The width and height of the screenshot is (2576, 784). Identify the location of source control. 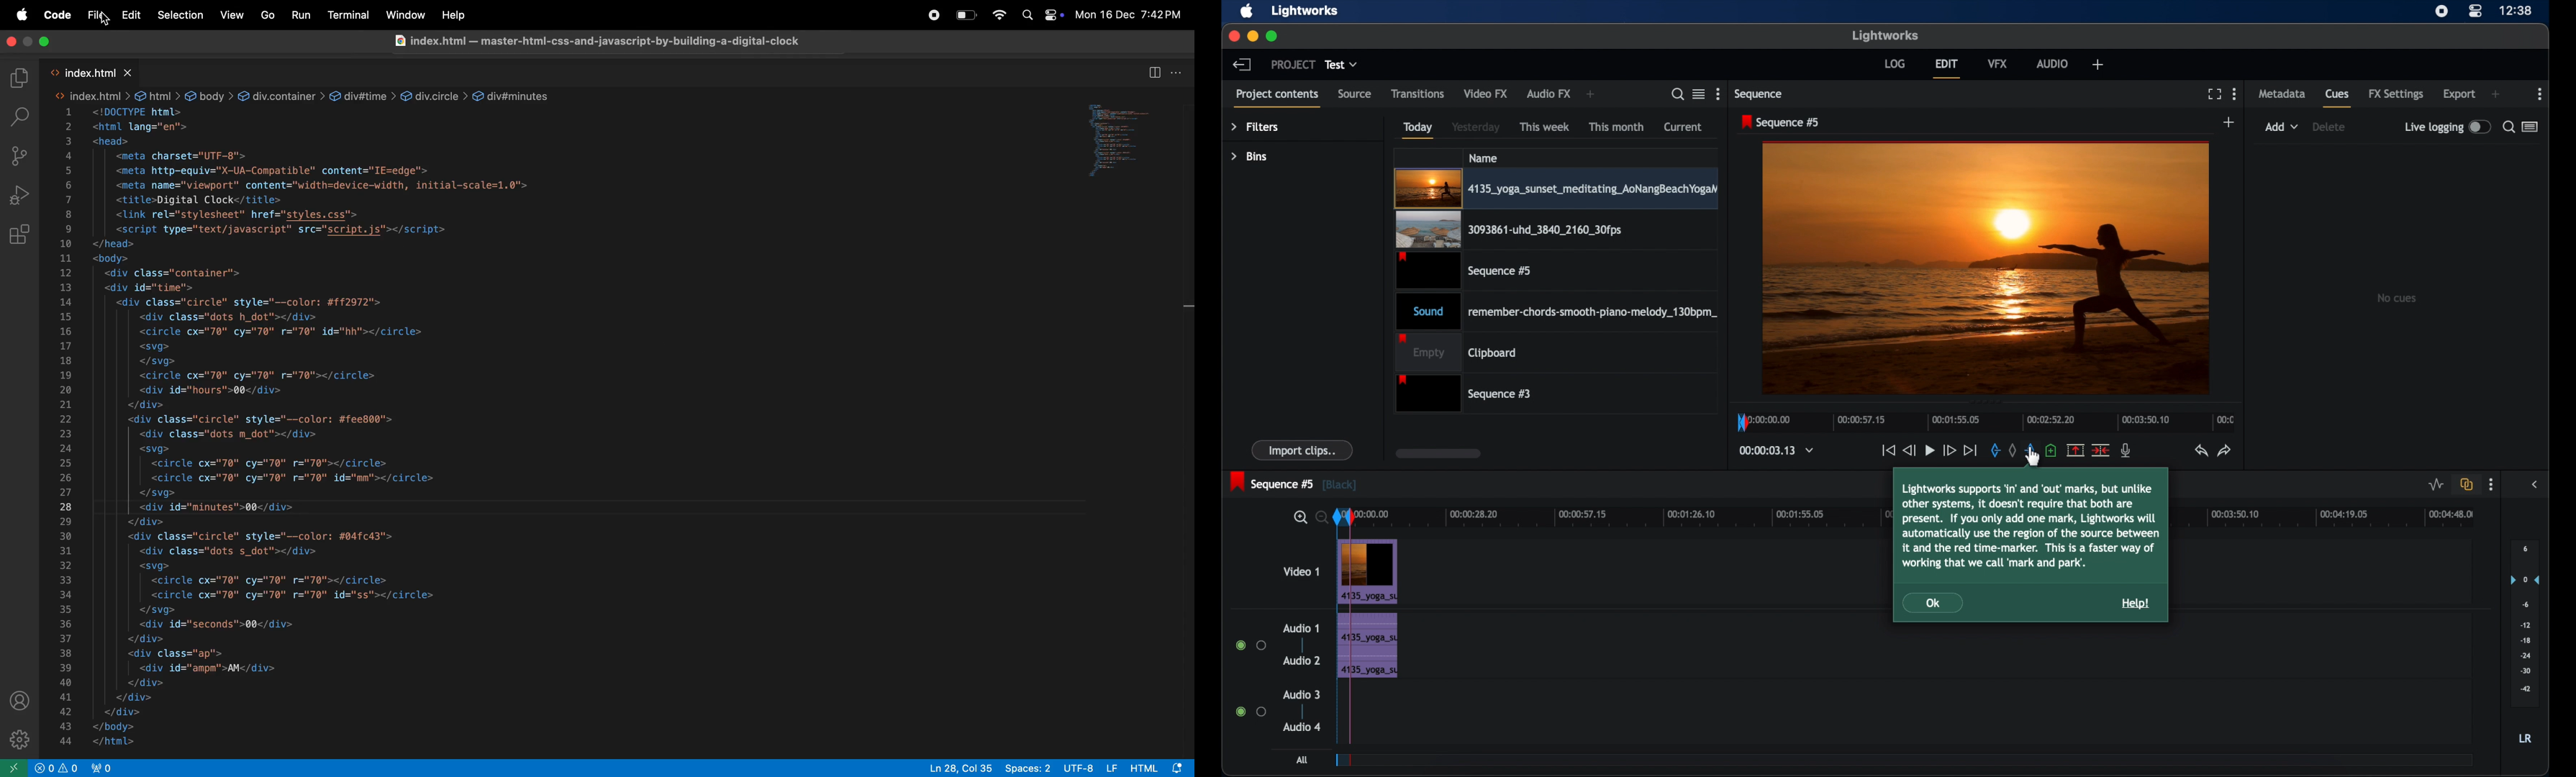
(20, 156).